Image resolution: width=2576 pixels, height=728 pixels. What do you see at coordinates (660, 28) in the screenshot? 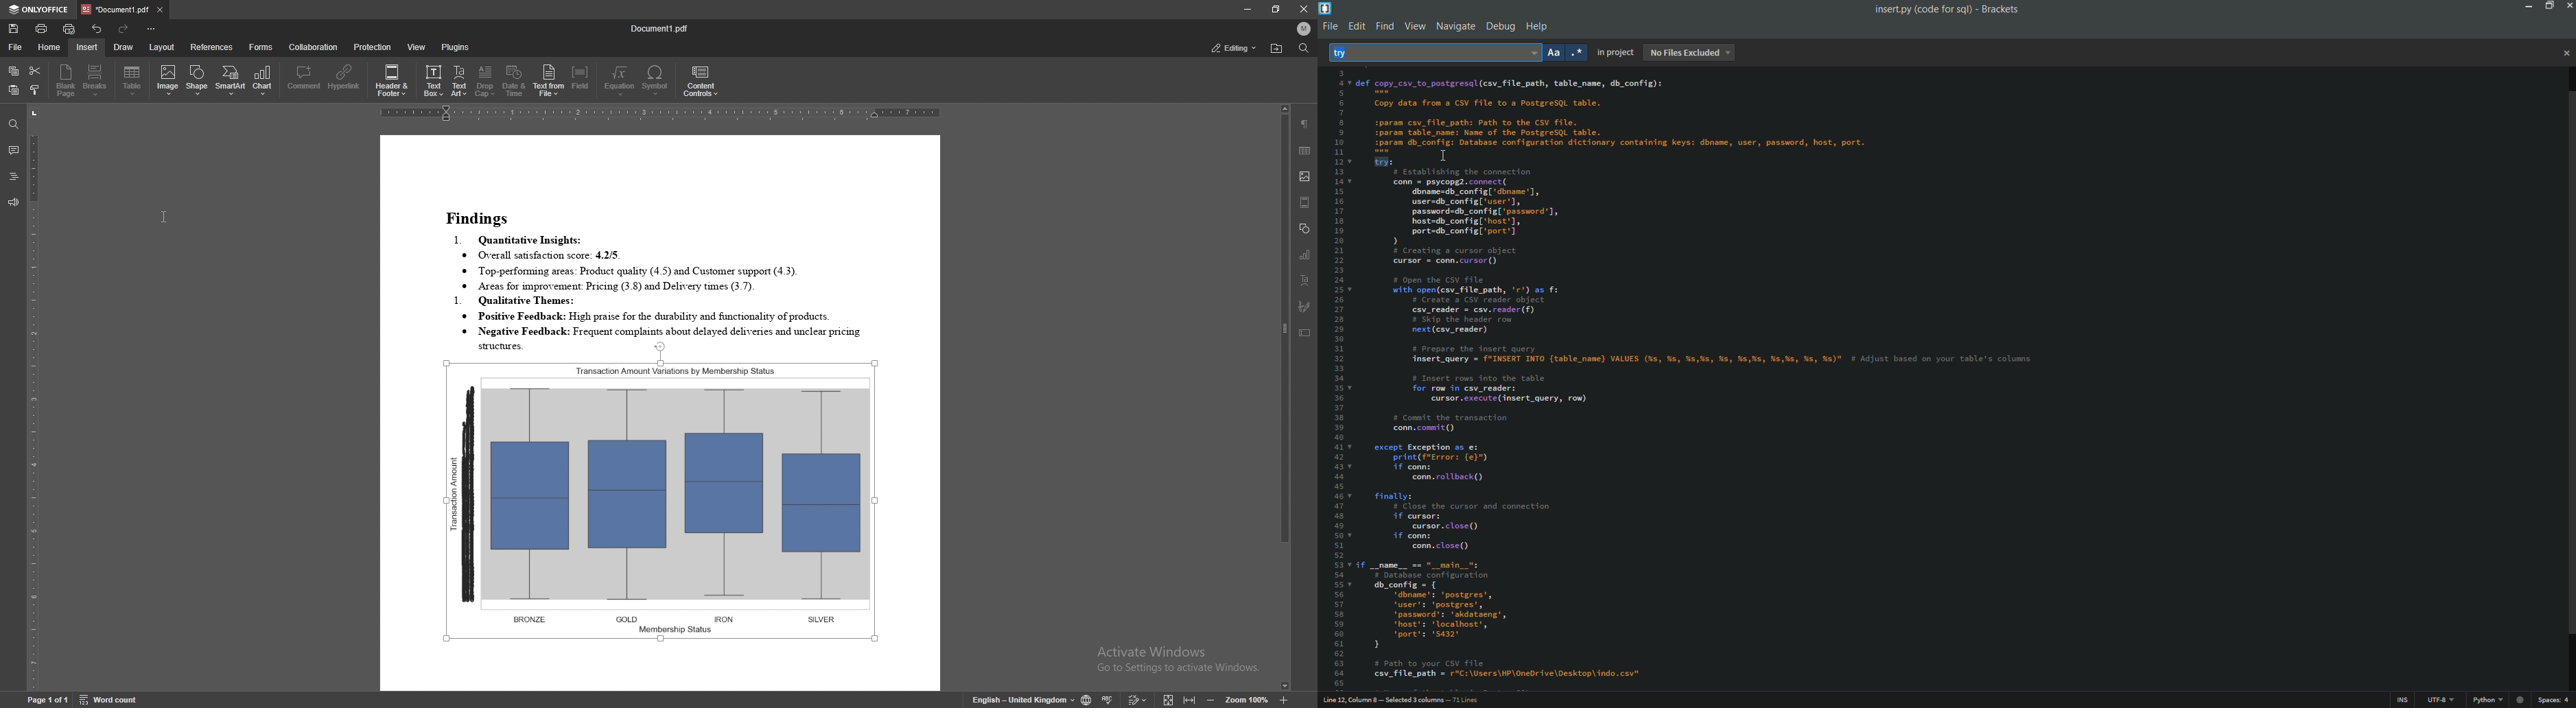
I see `file name` at bounding box center [660, 28].